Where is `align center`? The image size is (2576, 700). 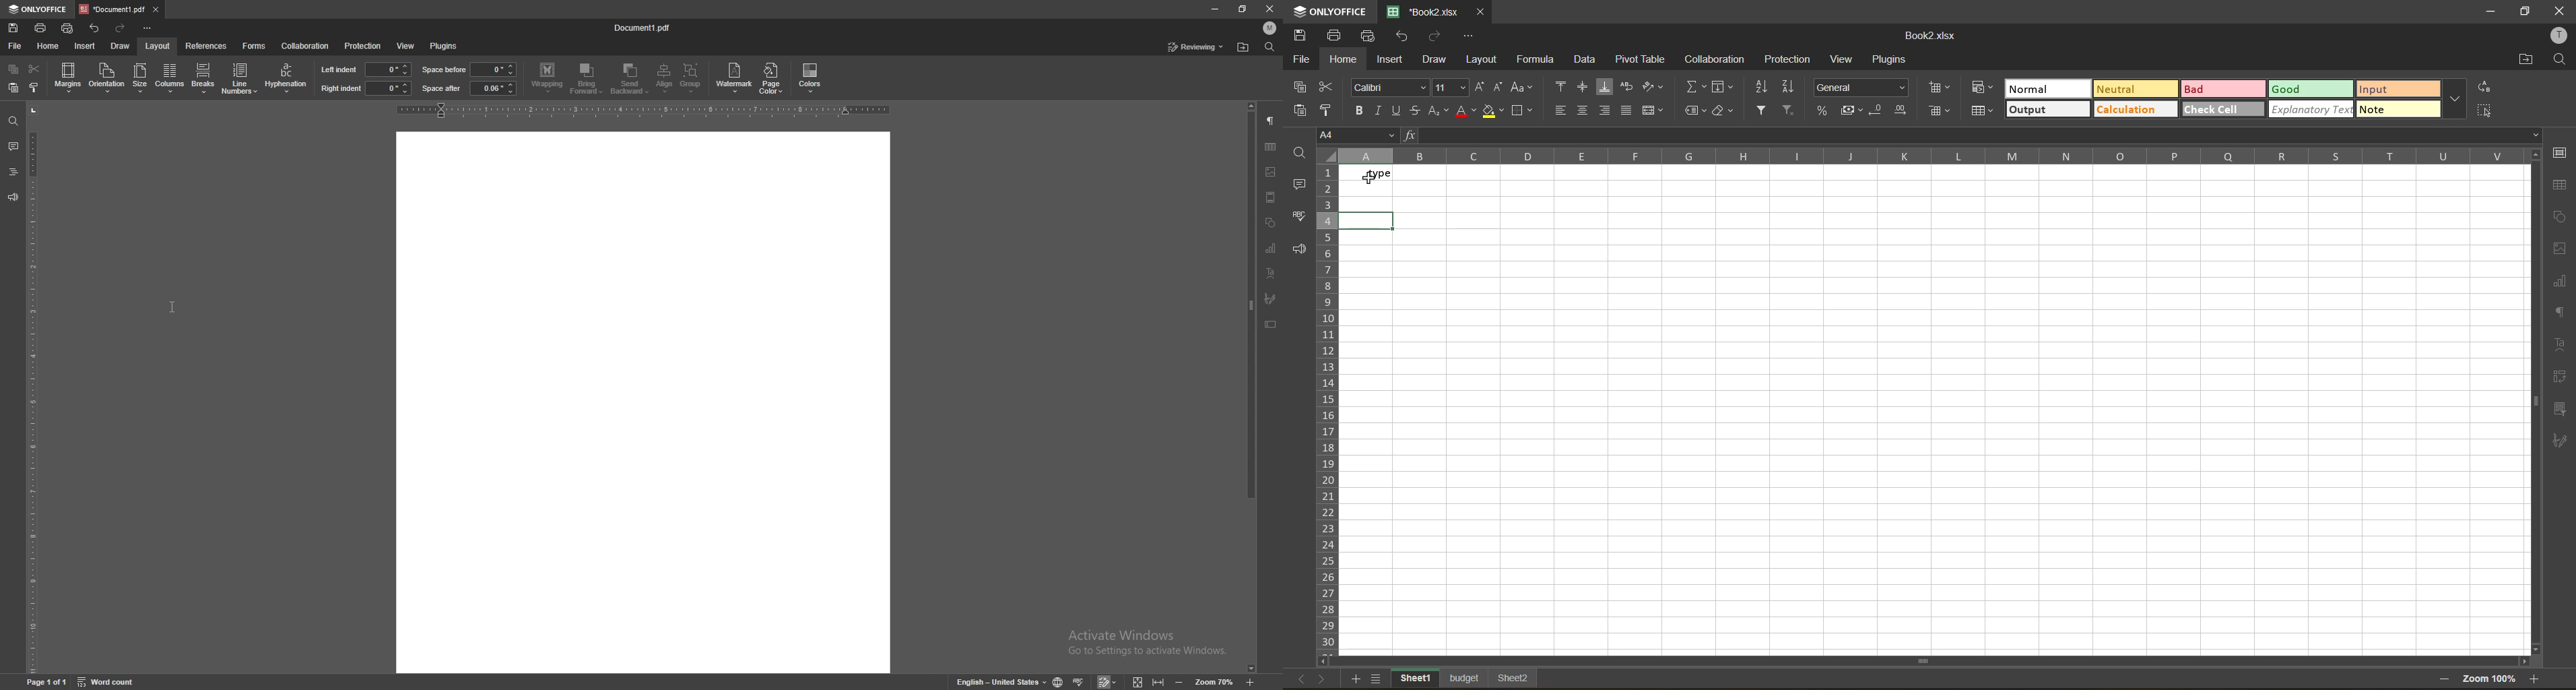
align center is located at coordinates (1585, 109).